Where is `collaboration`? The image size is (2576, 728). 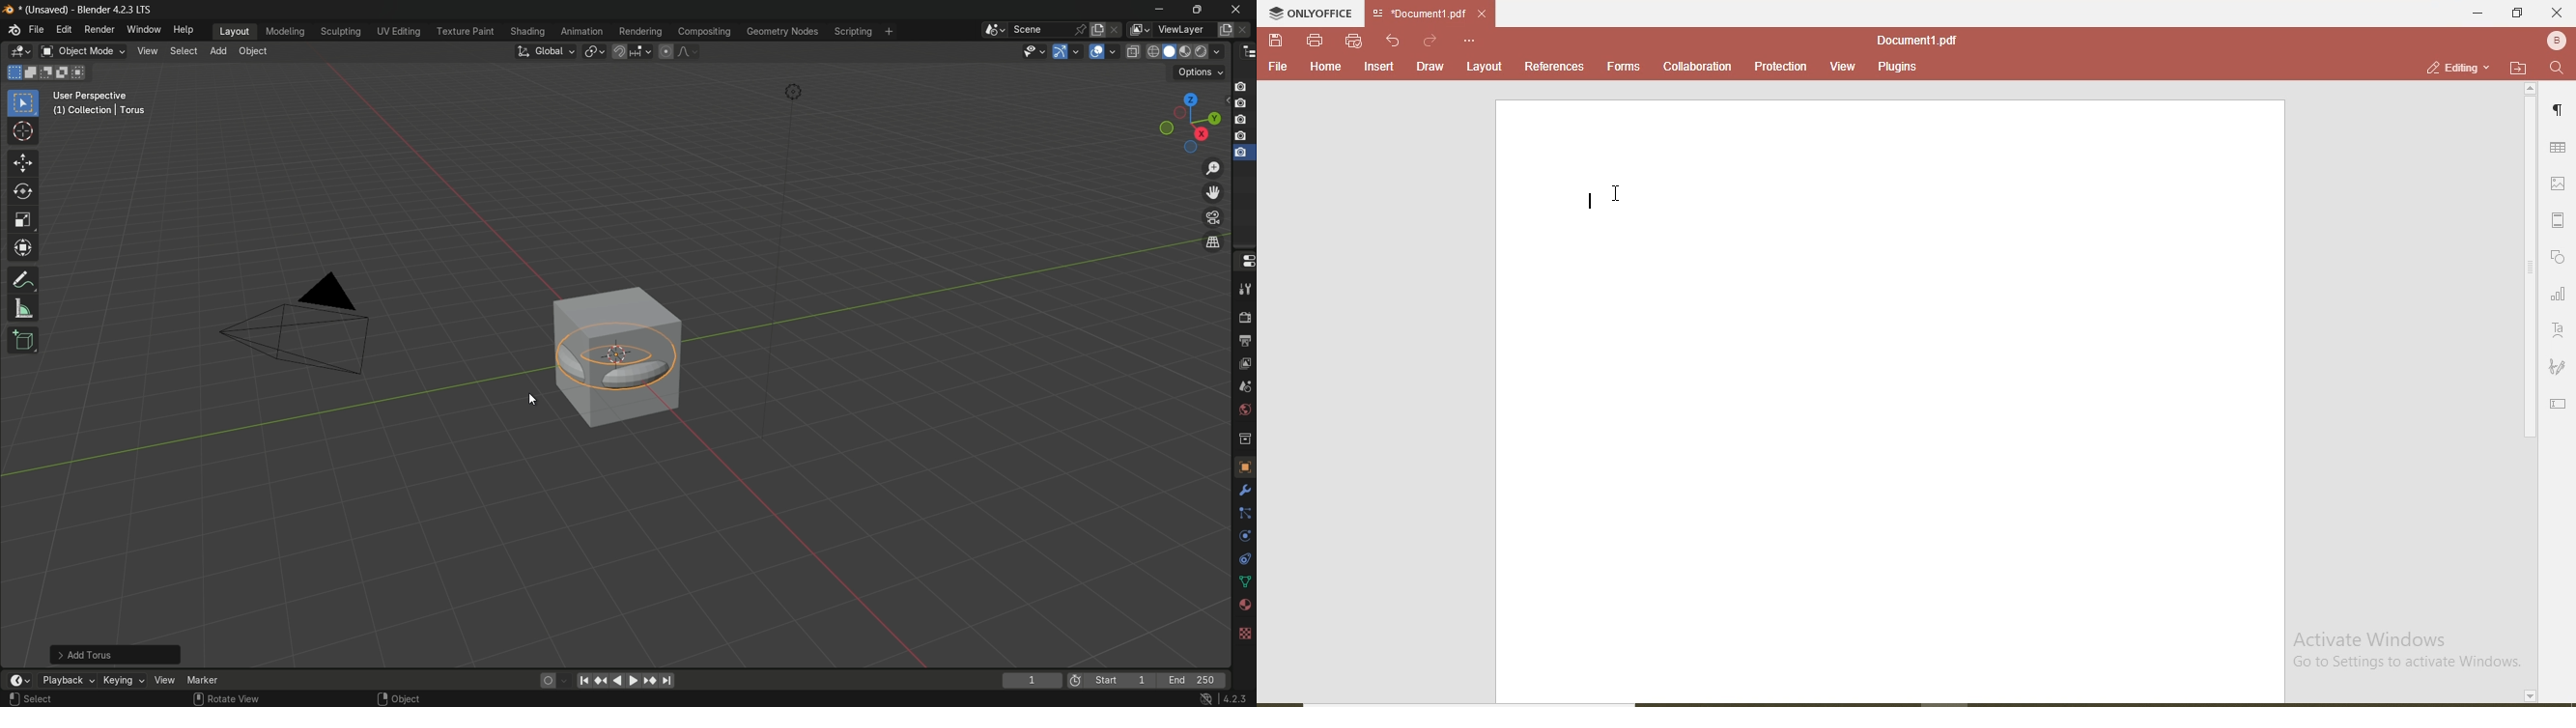 collaboration is located at coordinates (1696, 67).